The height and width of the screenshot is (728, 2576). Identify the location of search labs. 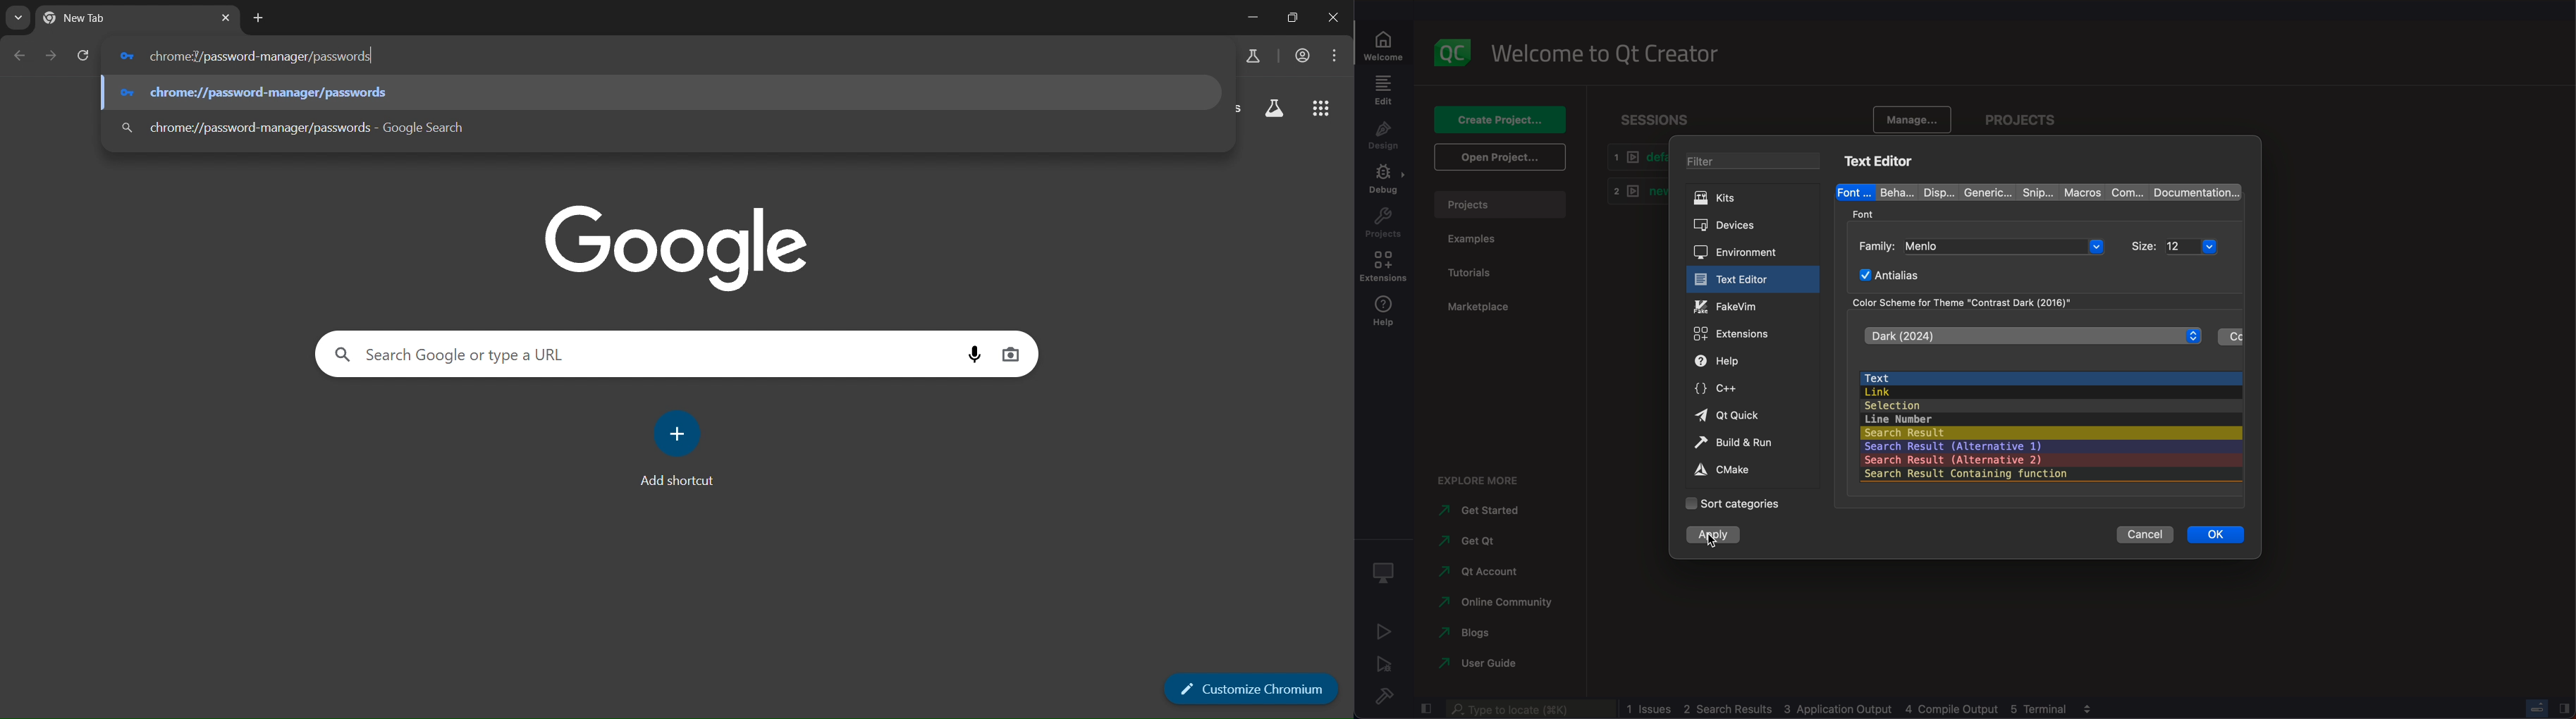
(1275, 110).